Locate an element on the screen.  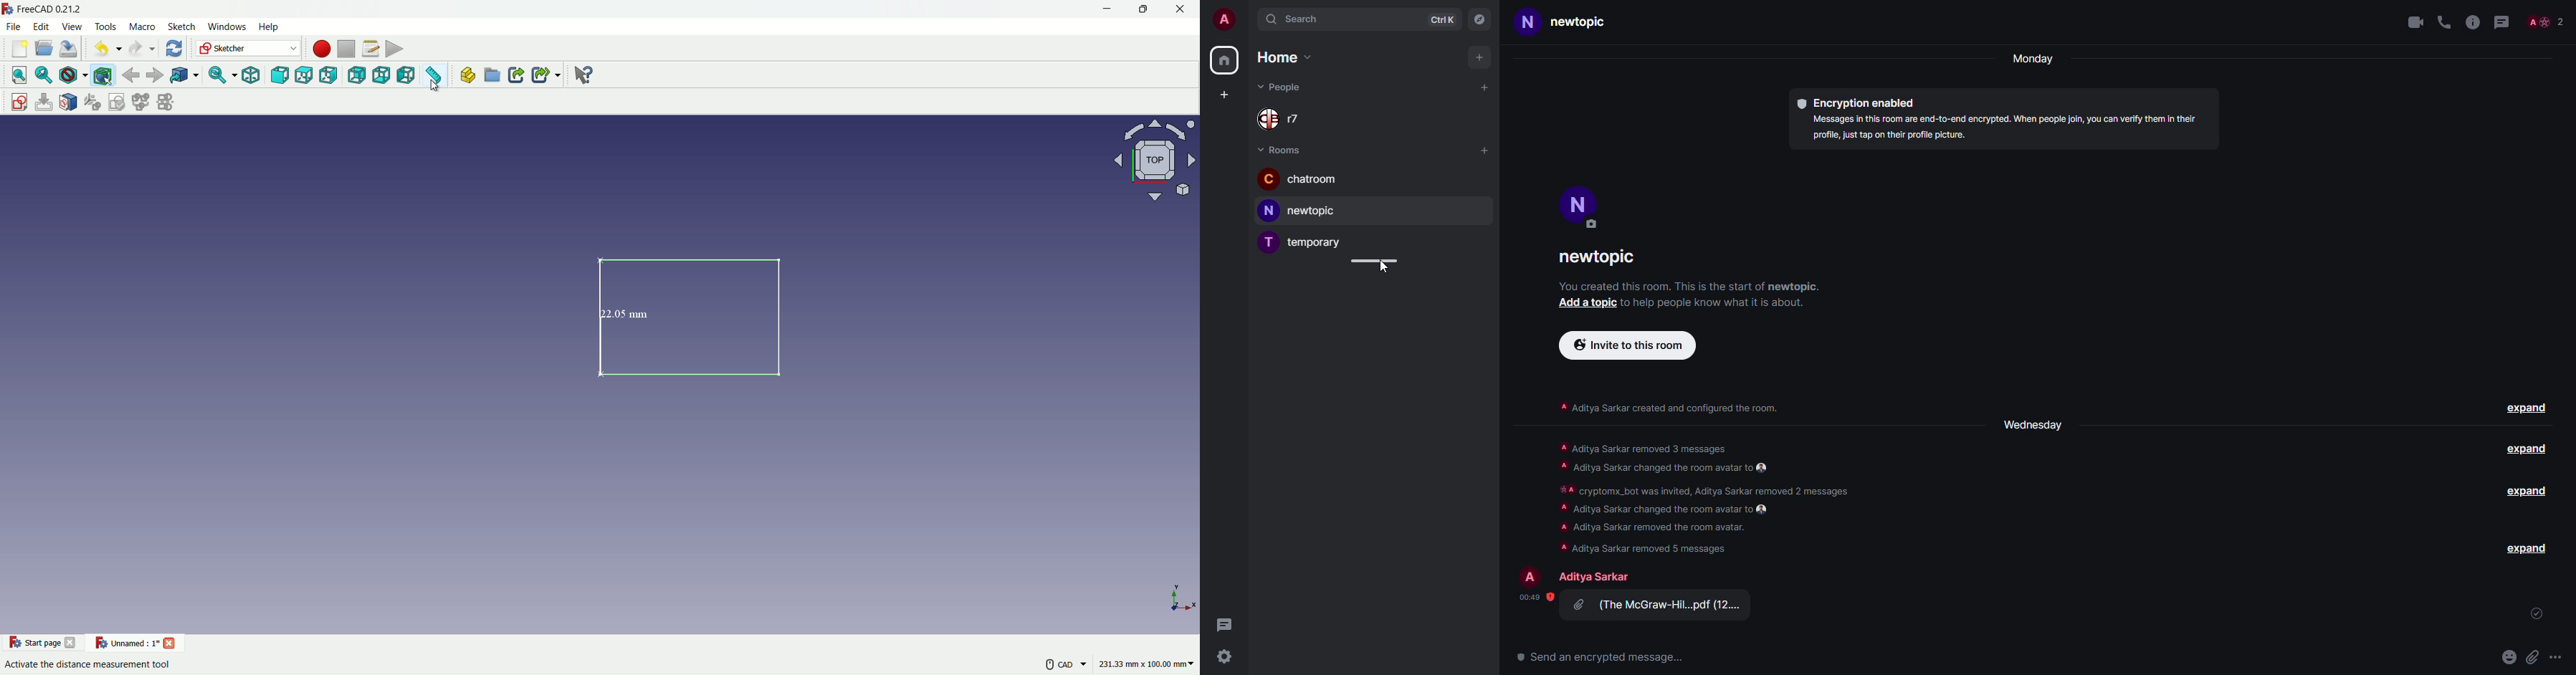
back view is located at coordinates (356, 75).